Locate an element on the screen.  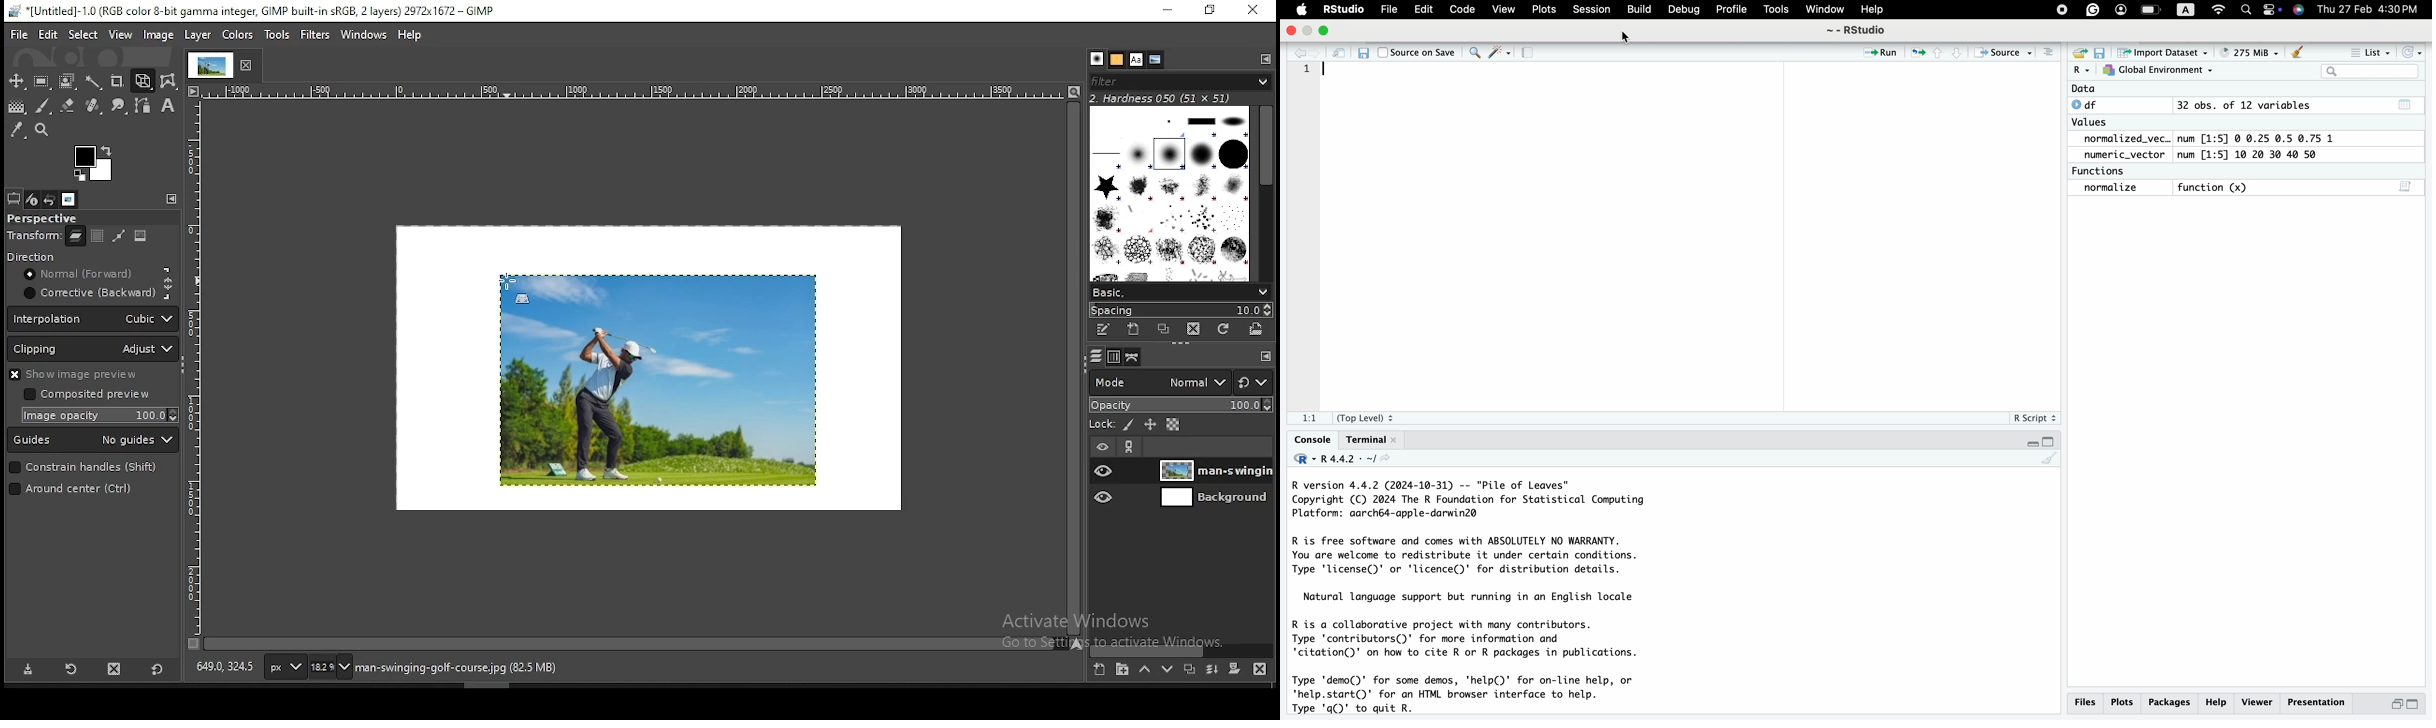
move layer is located at coordinates (97, 236).